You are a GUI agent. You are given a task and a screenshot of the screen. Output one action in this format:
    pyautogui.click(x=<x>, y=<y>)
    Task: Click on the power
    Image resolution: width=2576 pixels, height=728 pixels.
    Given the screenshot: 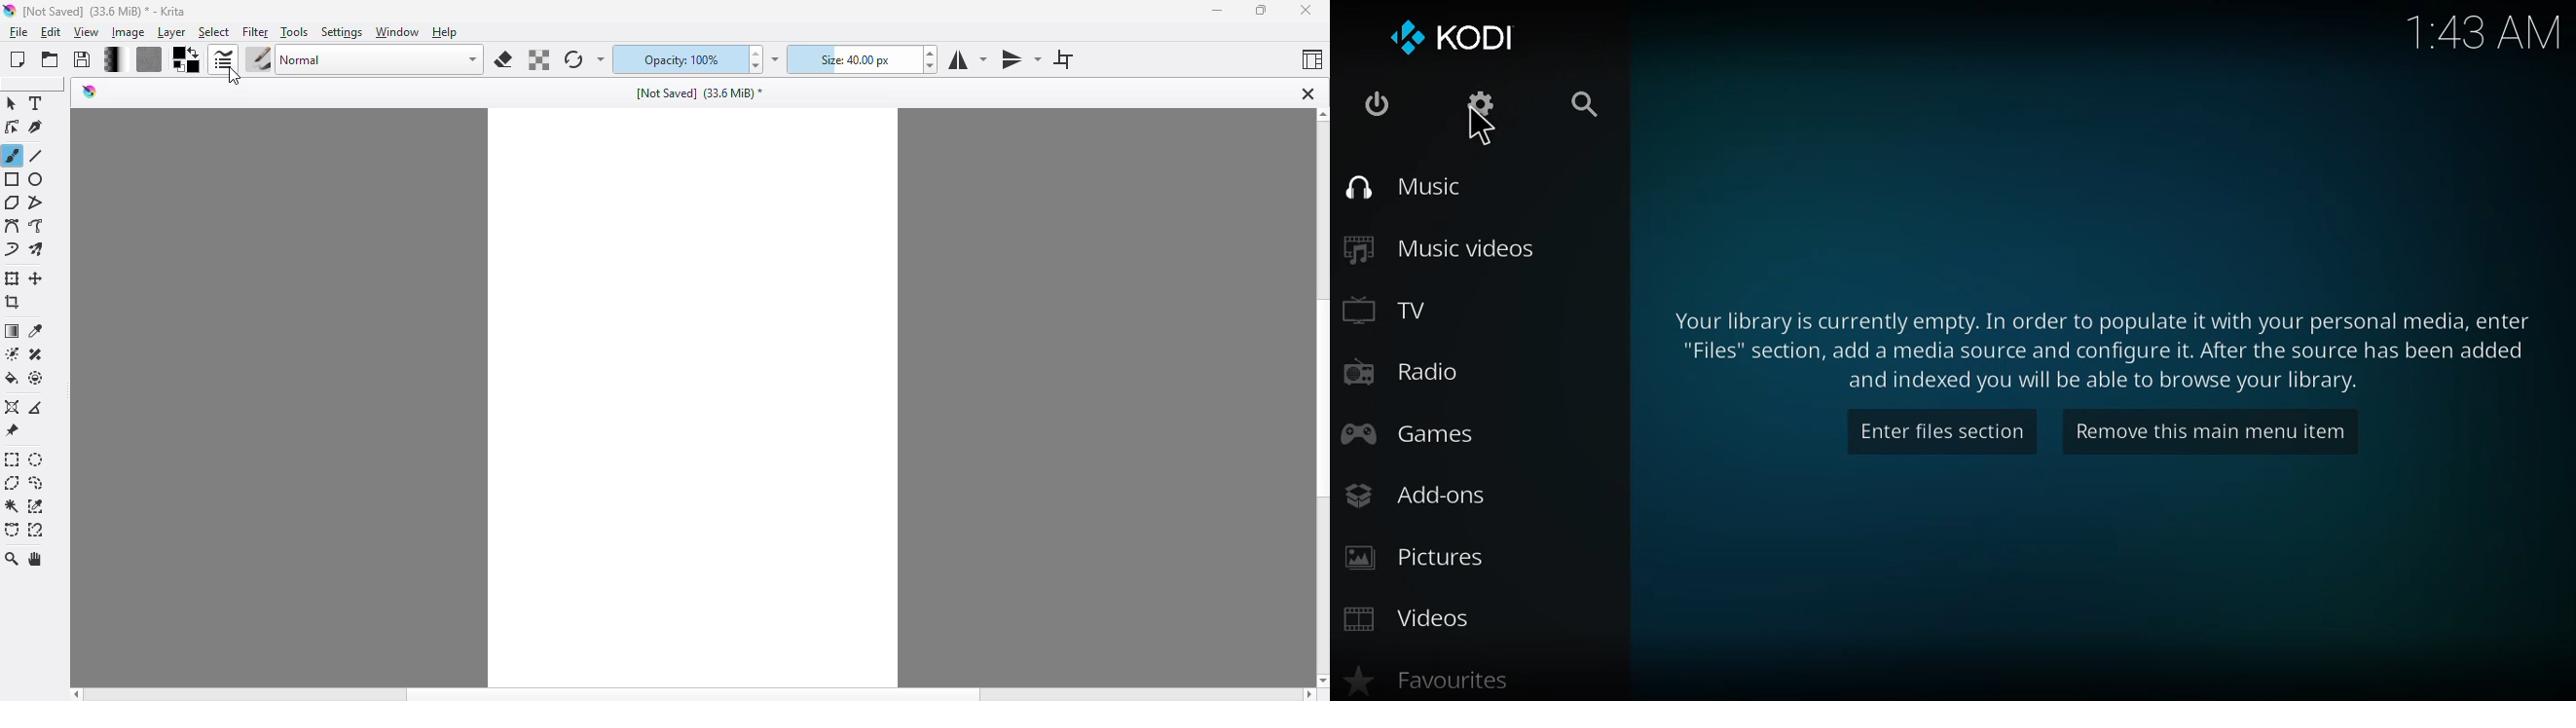 What is the action you would take?
    pyautogui.click(x=1372, y=104)
    